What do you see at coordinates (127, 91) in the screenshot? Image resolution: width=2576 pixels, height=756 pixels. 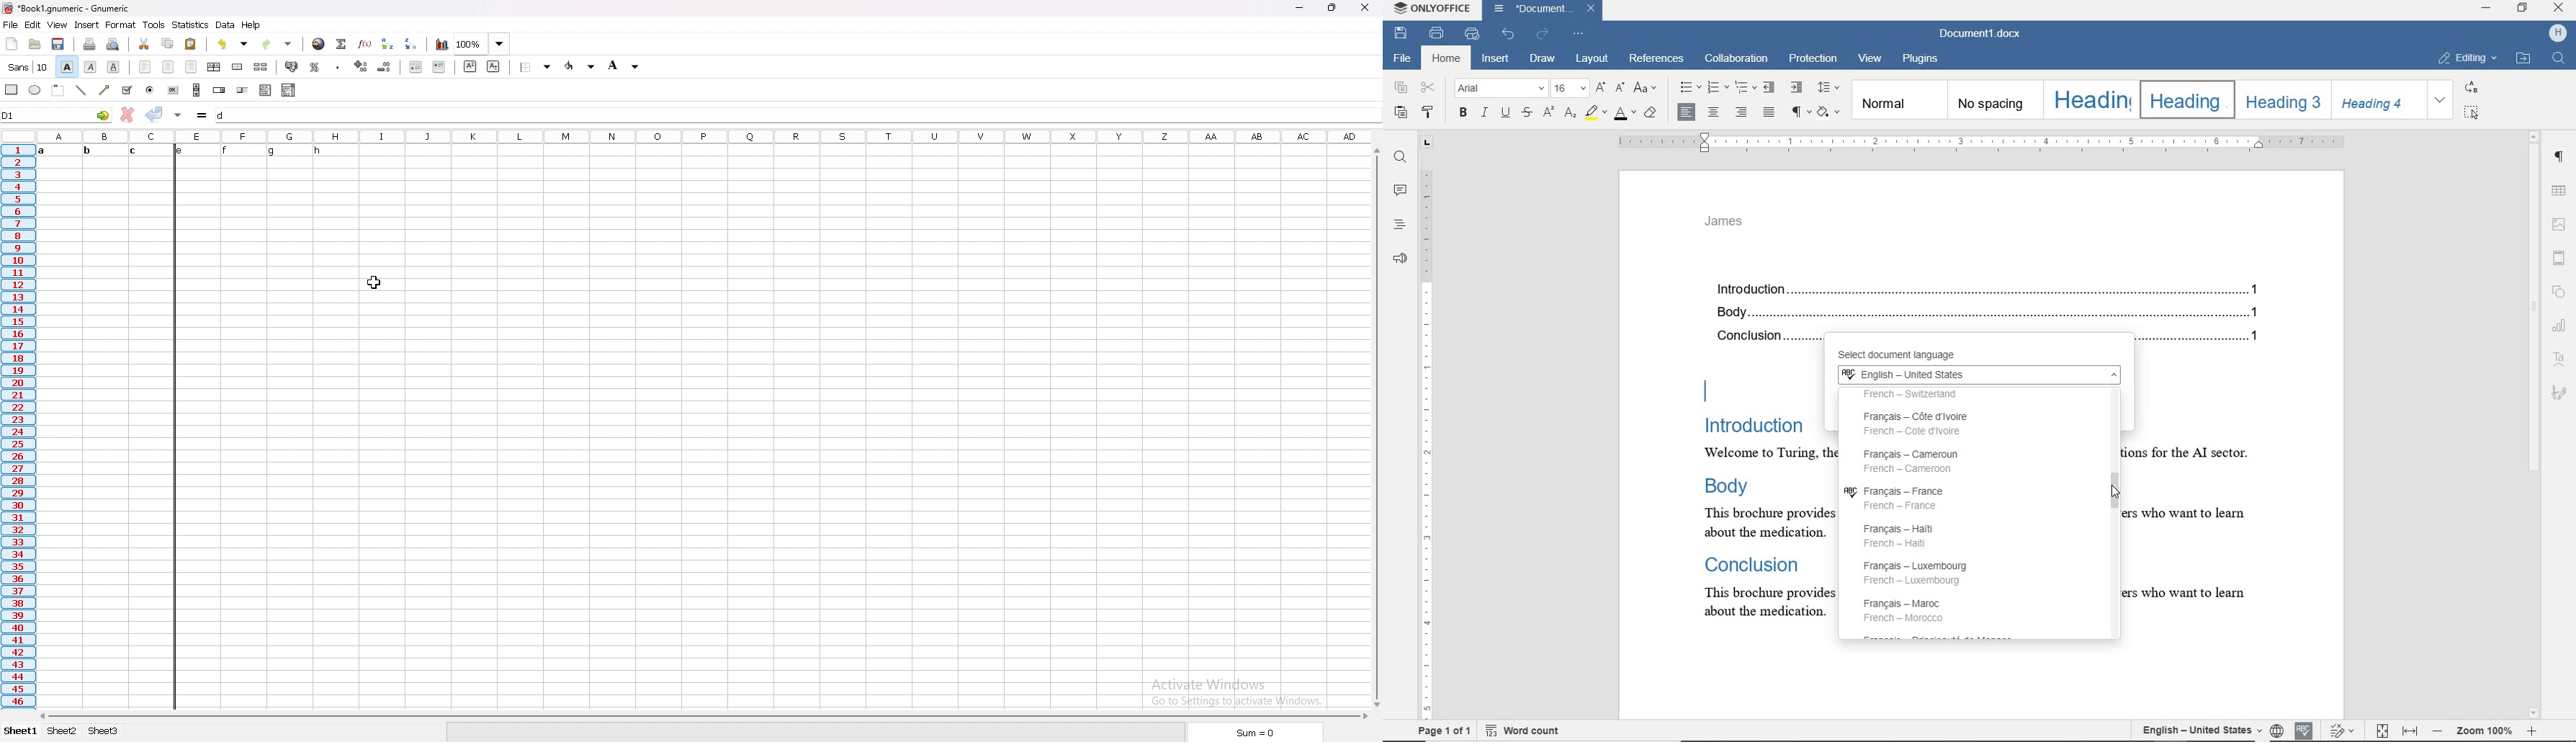 I see `tick box` at bounding box center [127, 91].